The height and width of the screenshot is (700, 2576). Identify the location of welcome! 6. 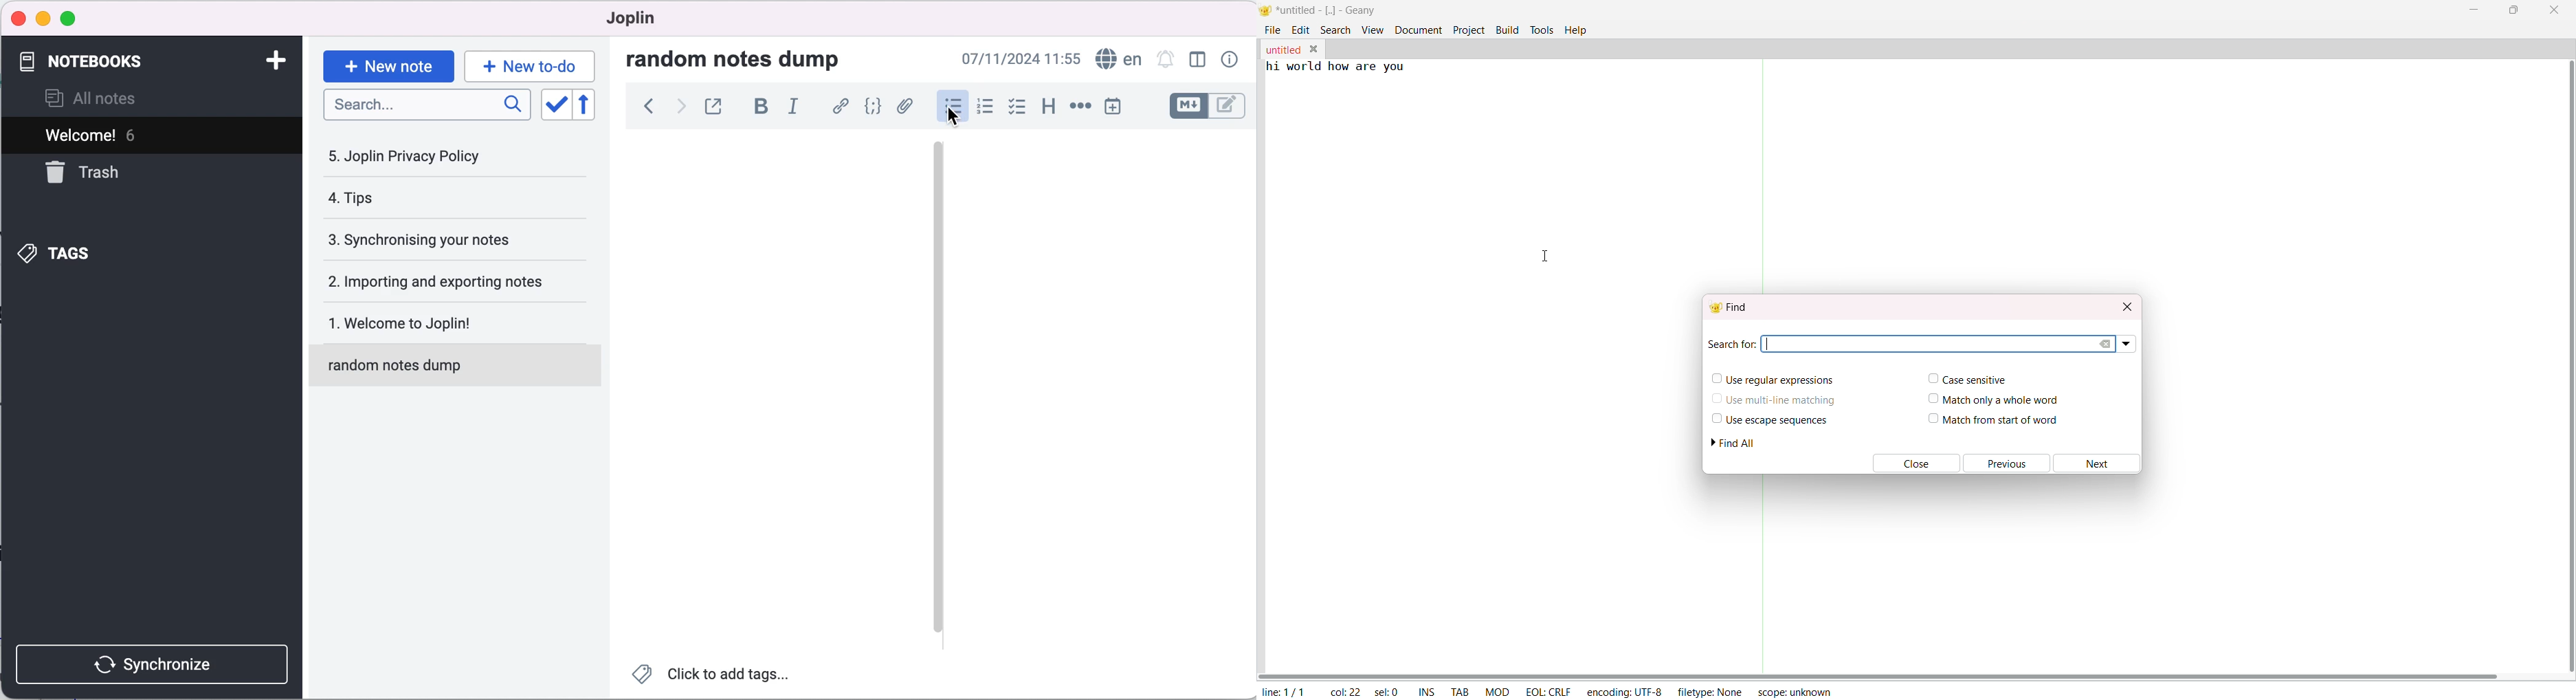
(119, 134).